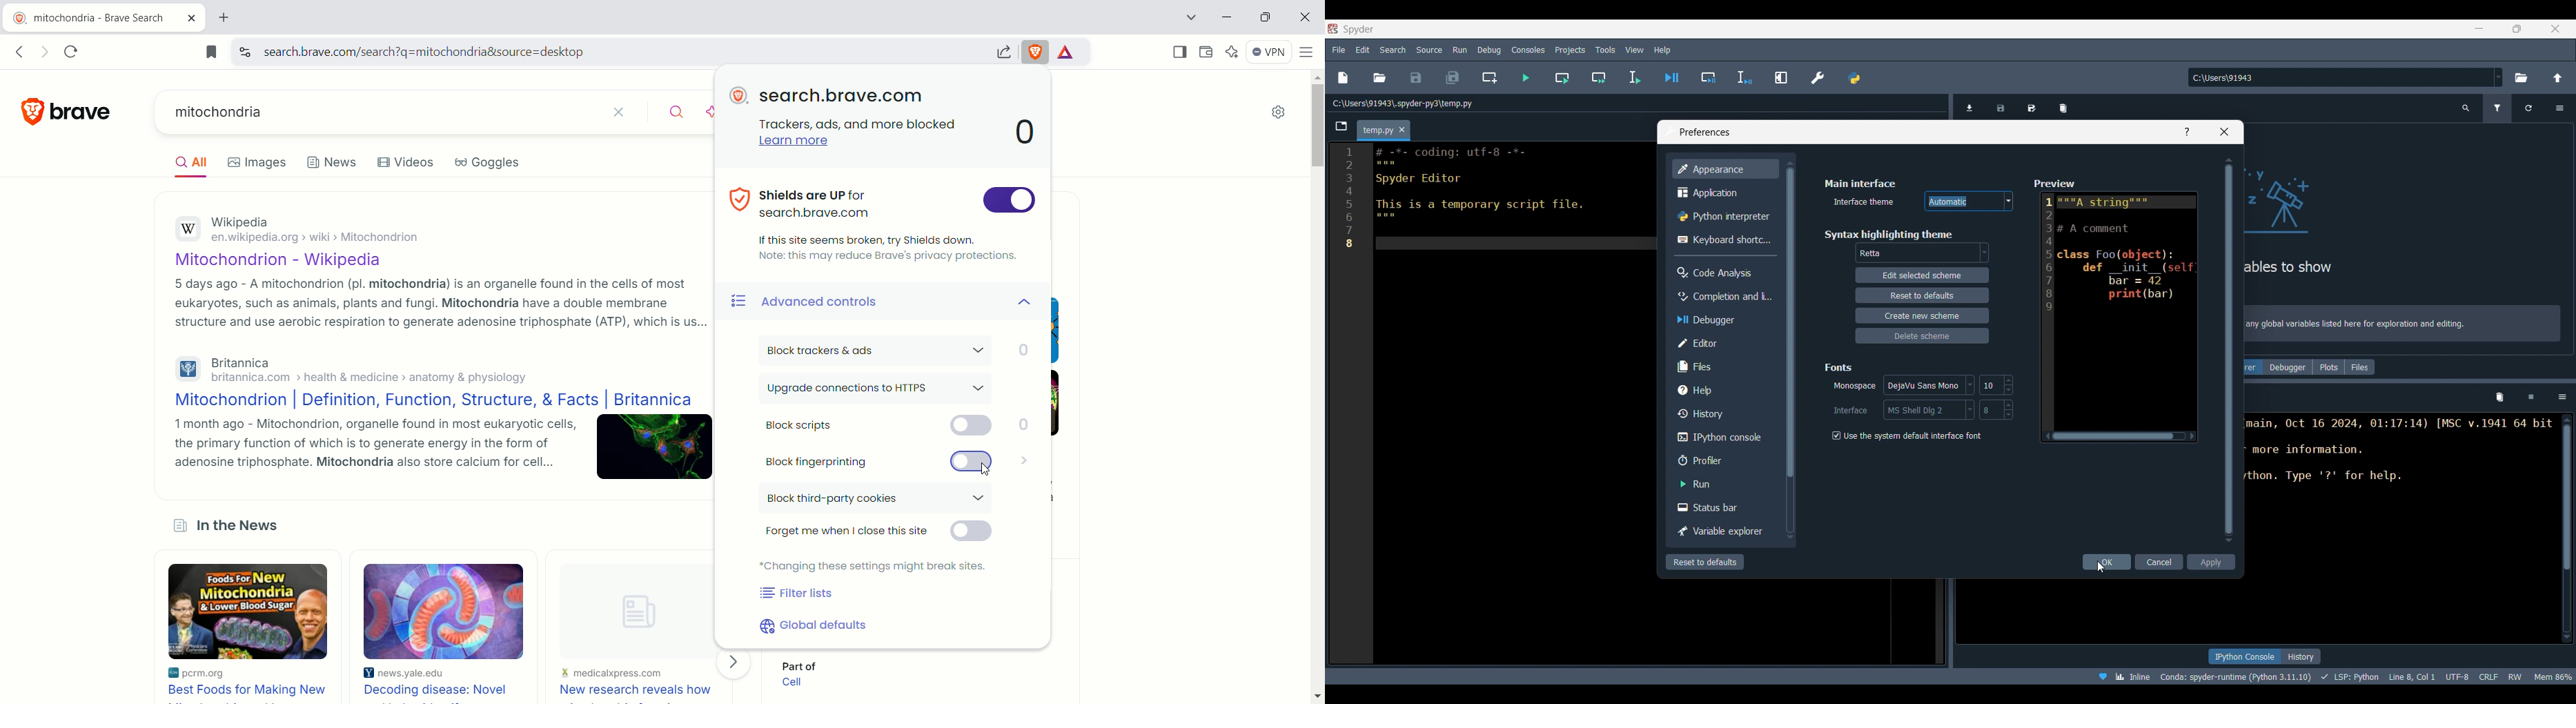  Describe the element at coordinates (2211, 562) in the screenshot. I see `Apply` at that location.